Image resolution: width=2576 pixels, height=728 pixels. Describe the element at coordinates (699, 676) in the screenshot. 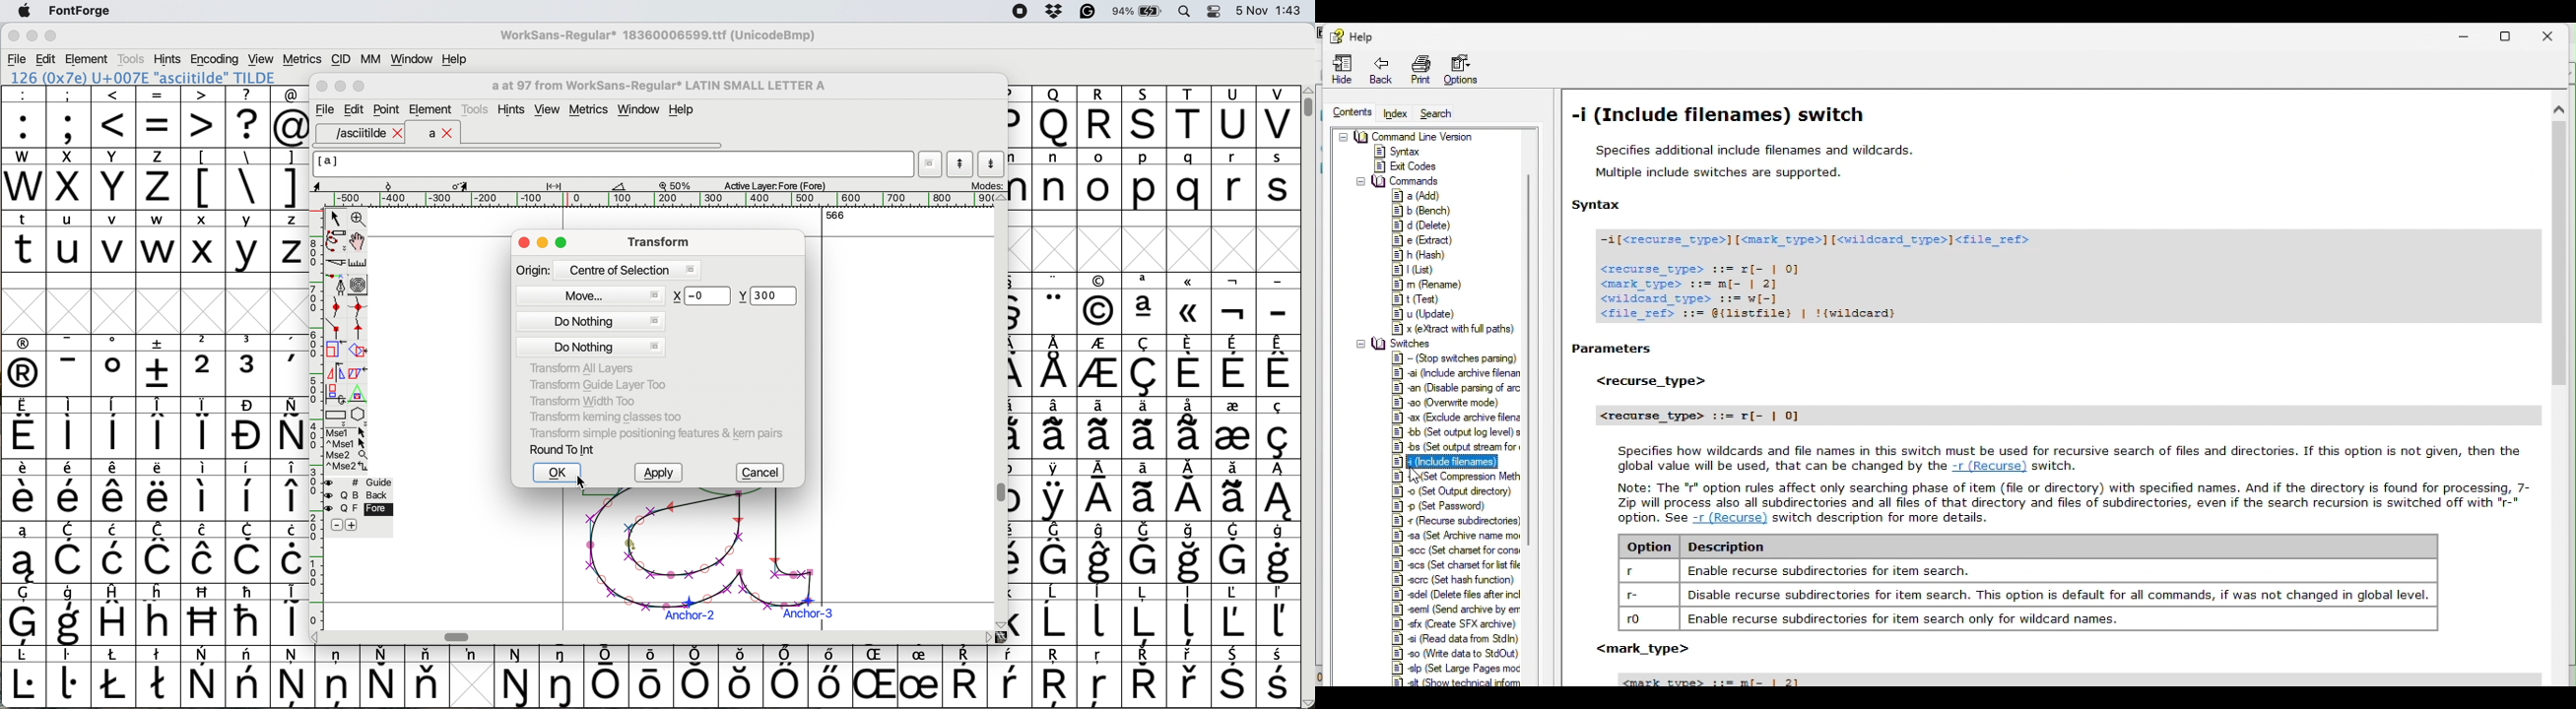

I see `symbol` at that location.